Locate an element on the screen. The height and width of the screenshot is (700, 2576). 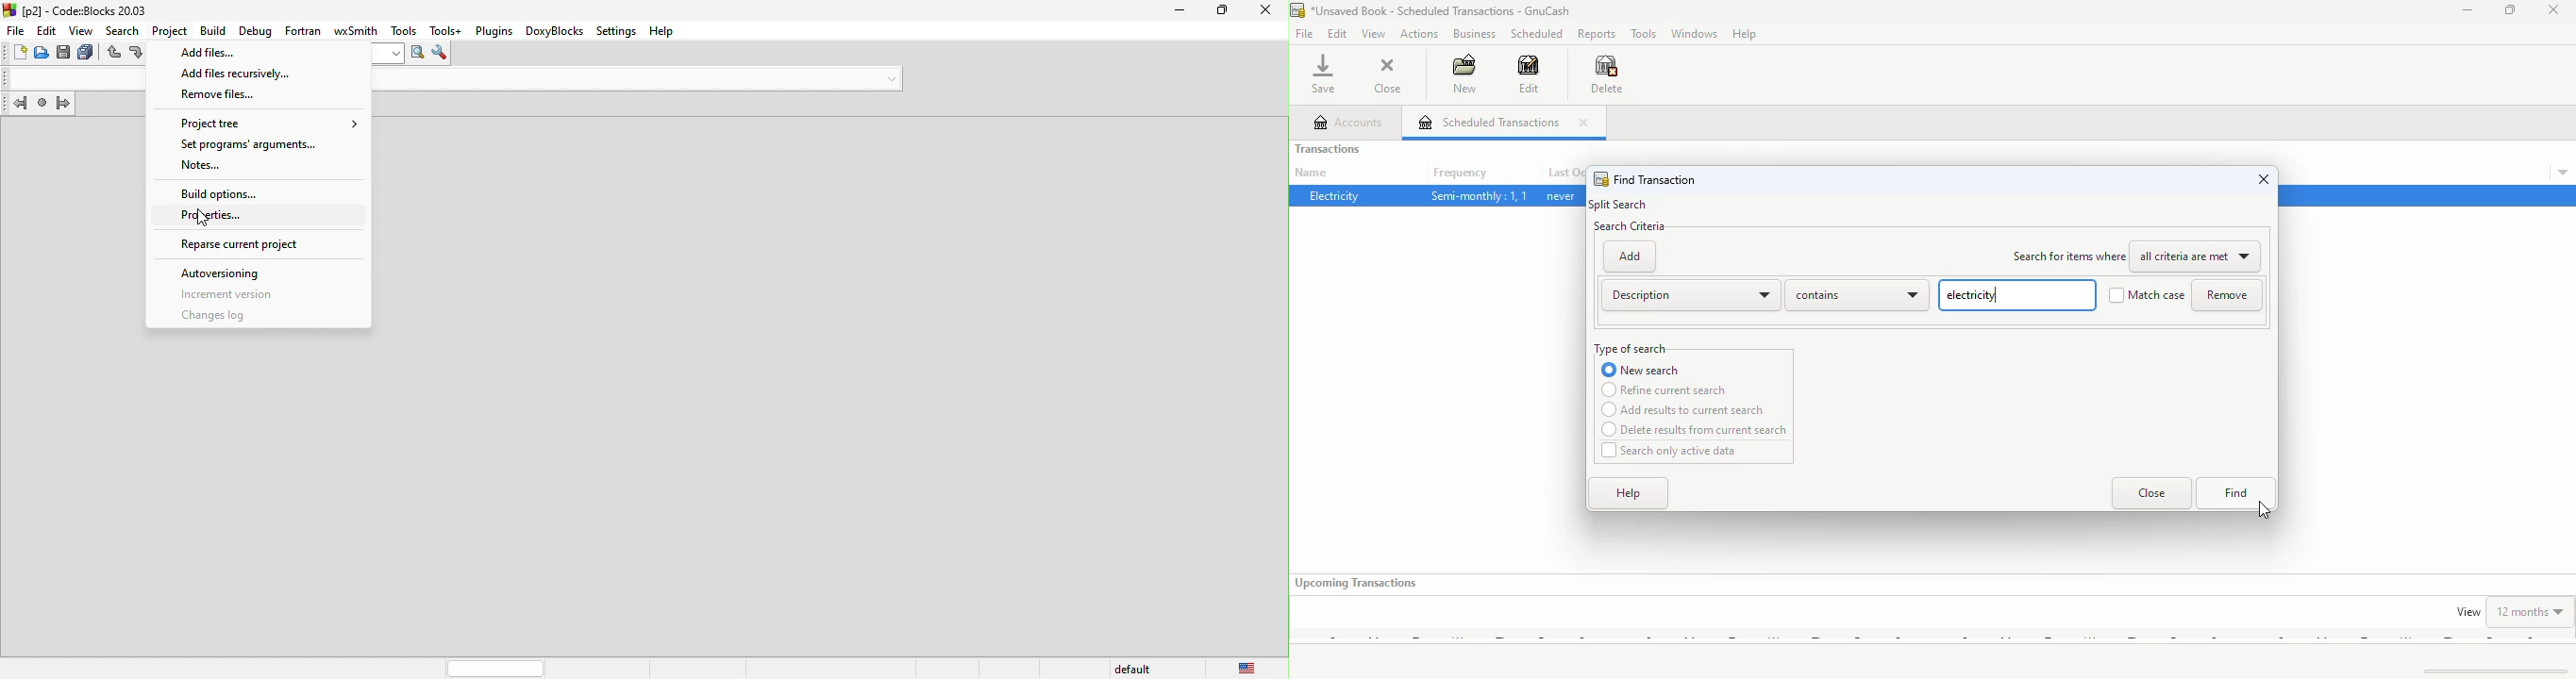
search to text is located at coordinates (388, 54).